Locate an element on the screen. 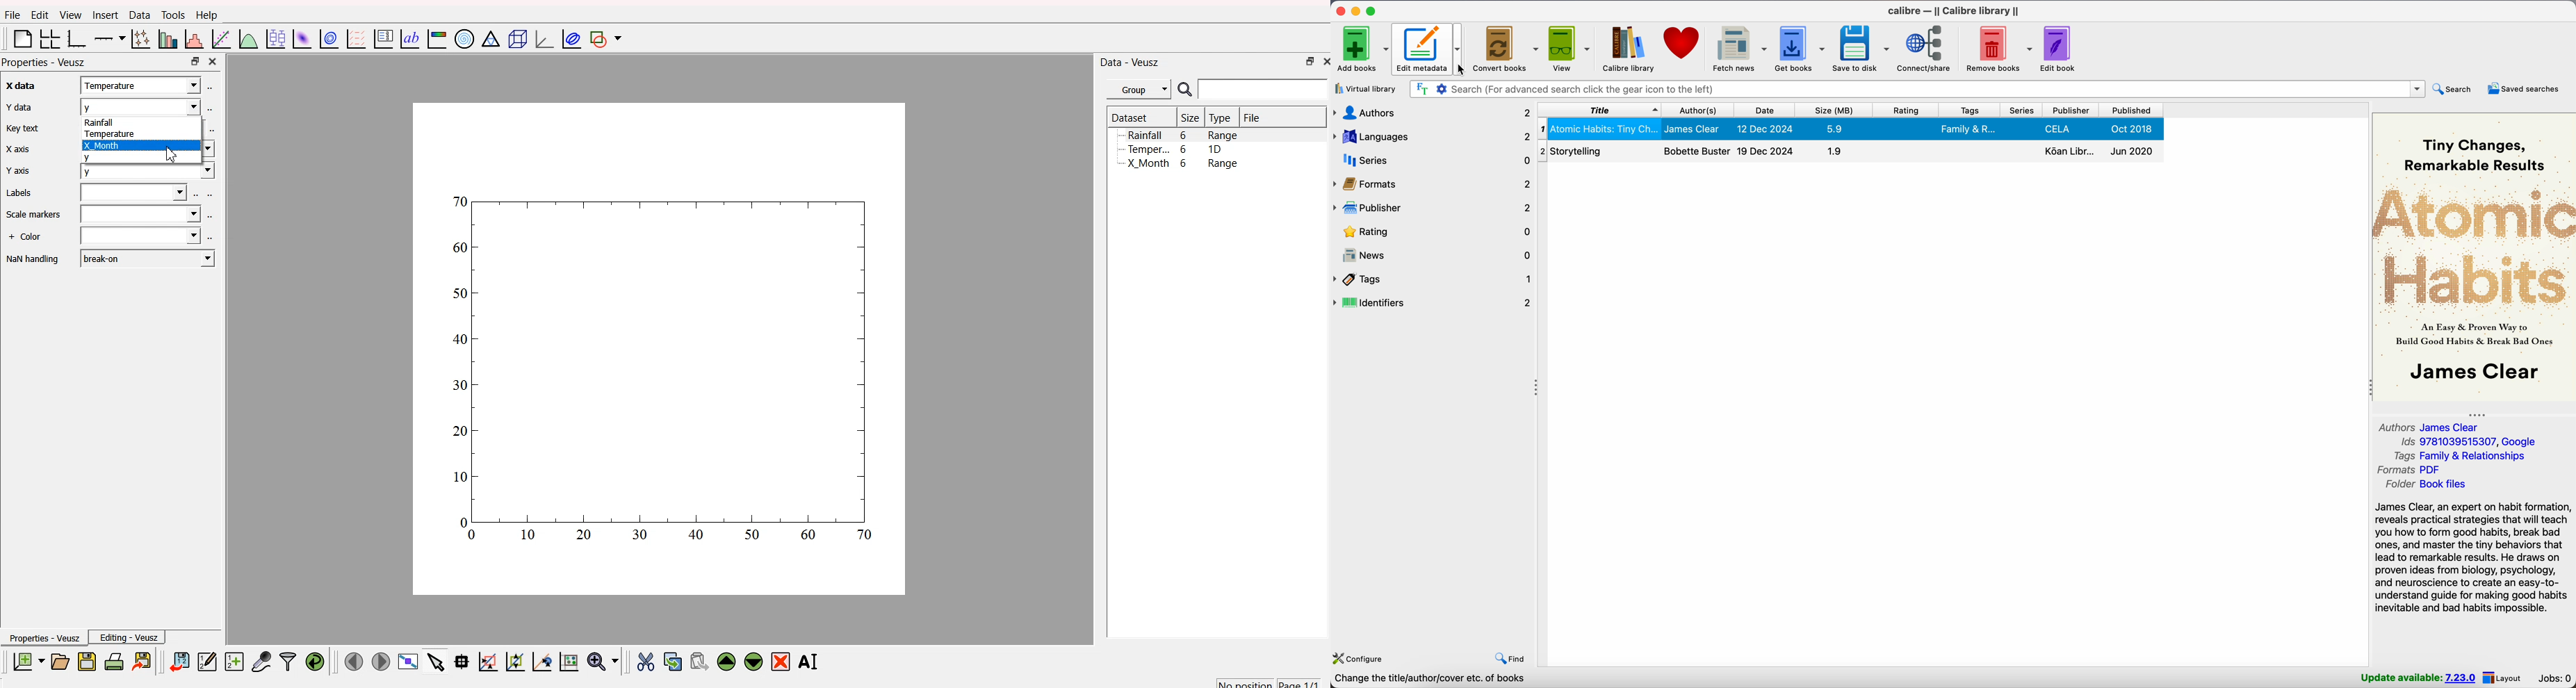 Image resolution: width=2576 pixels, height=700 pixels. Data is located at coordinates (137, 16).